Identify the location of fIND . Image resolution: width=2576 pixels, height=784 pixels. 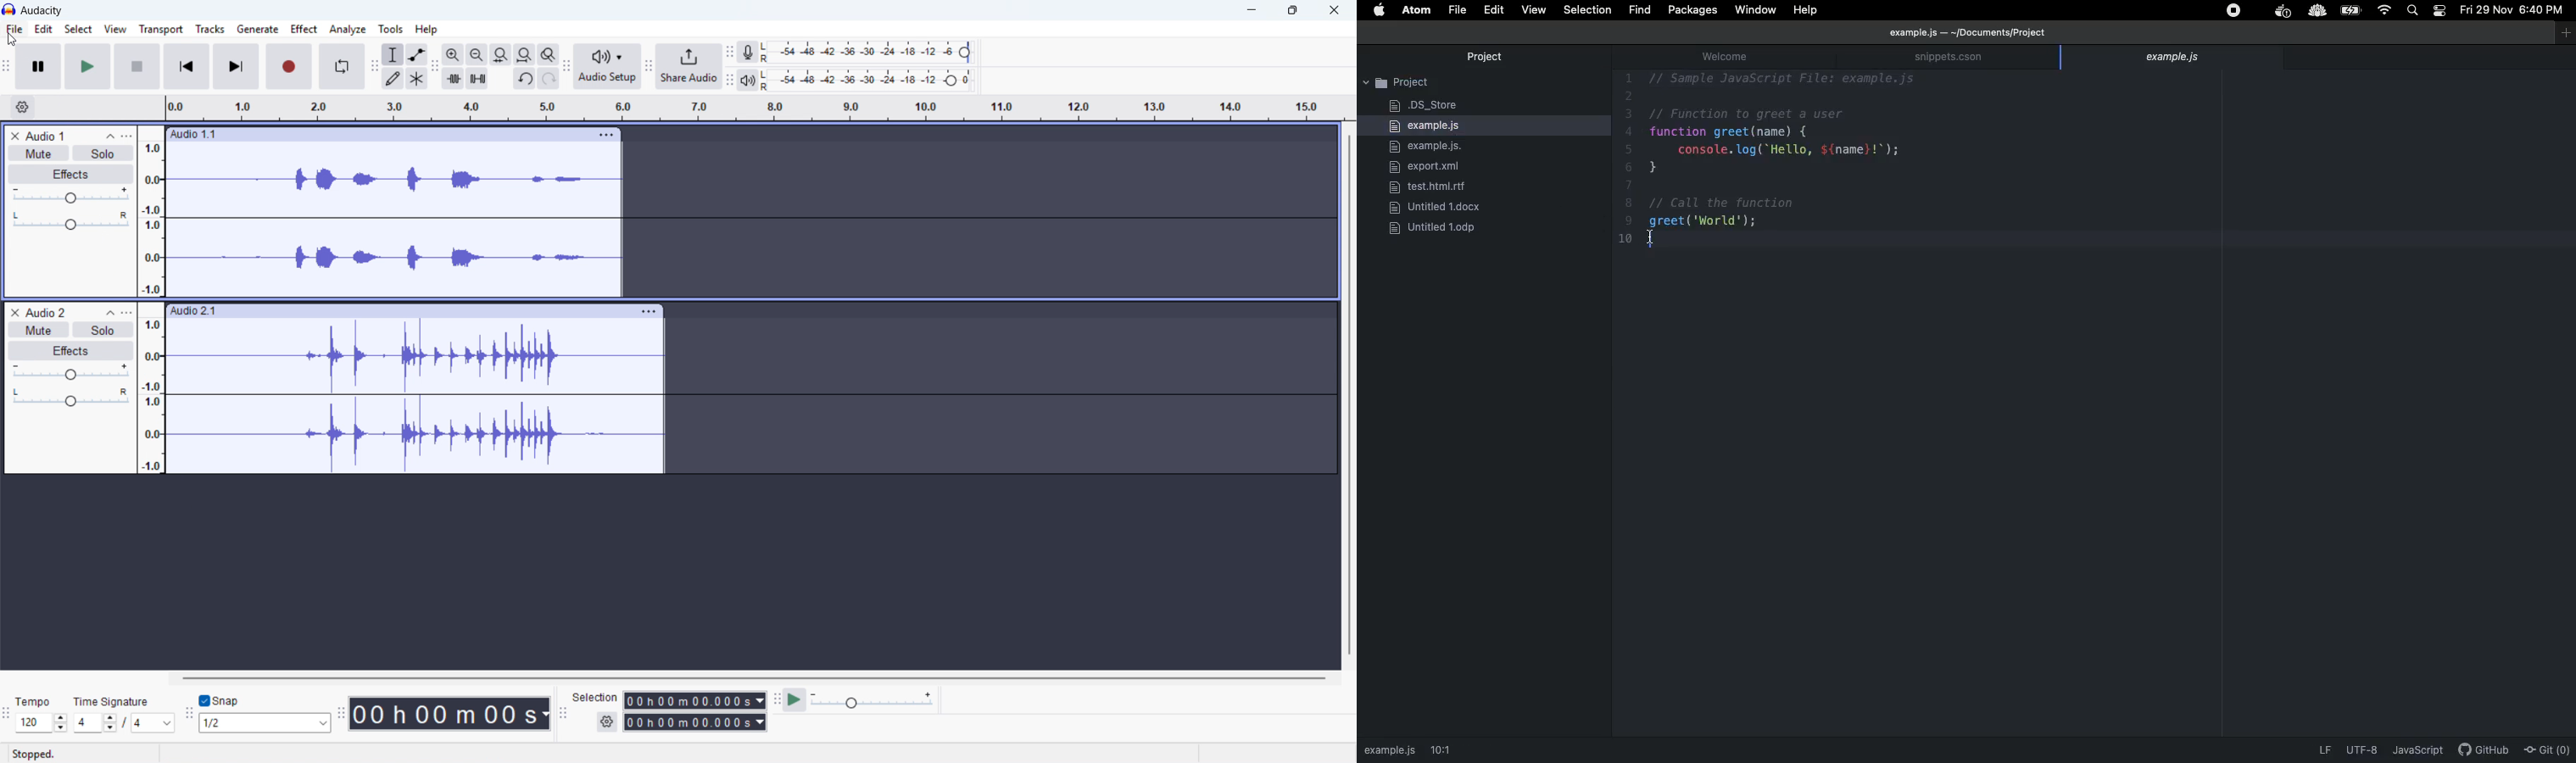
(1639, 9).